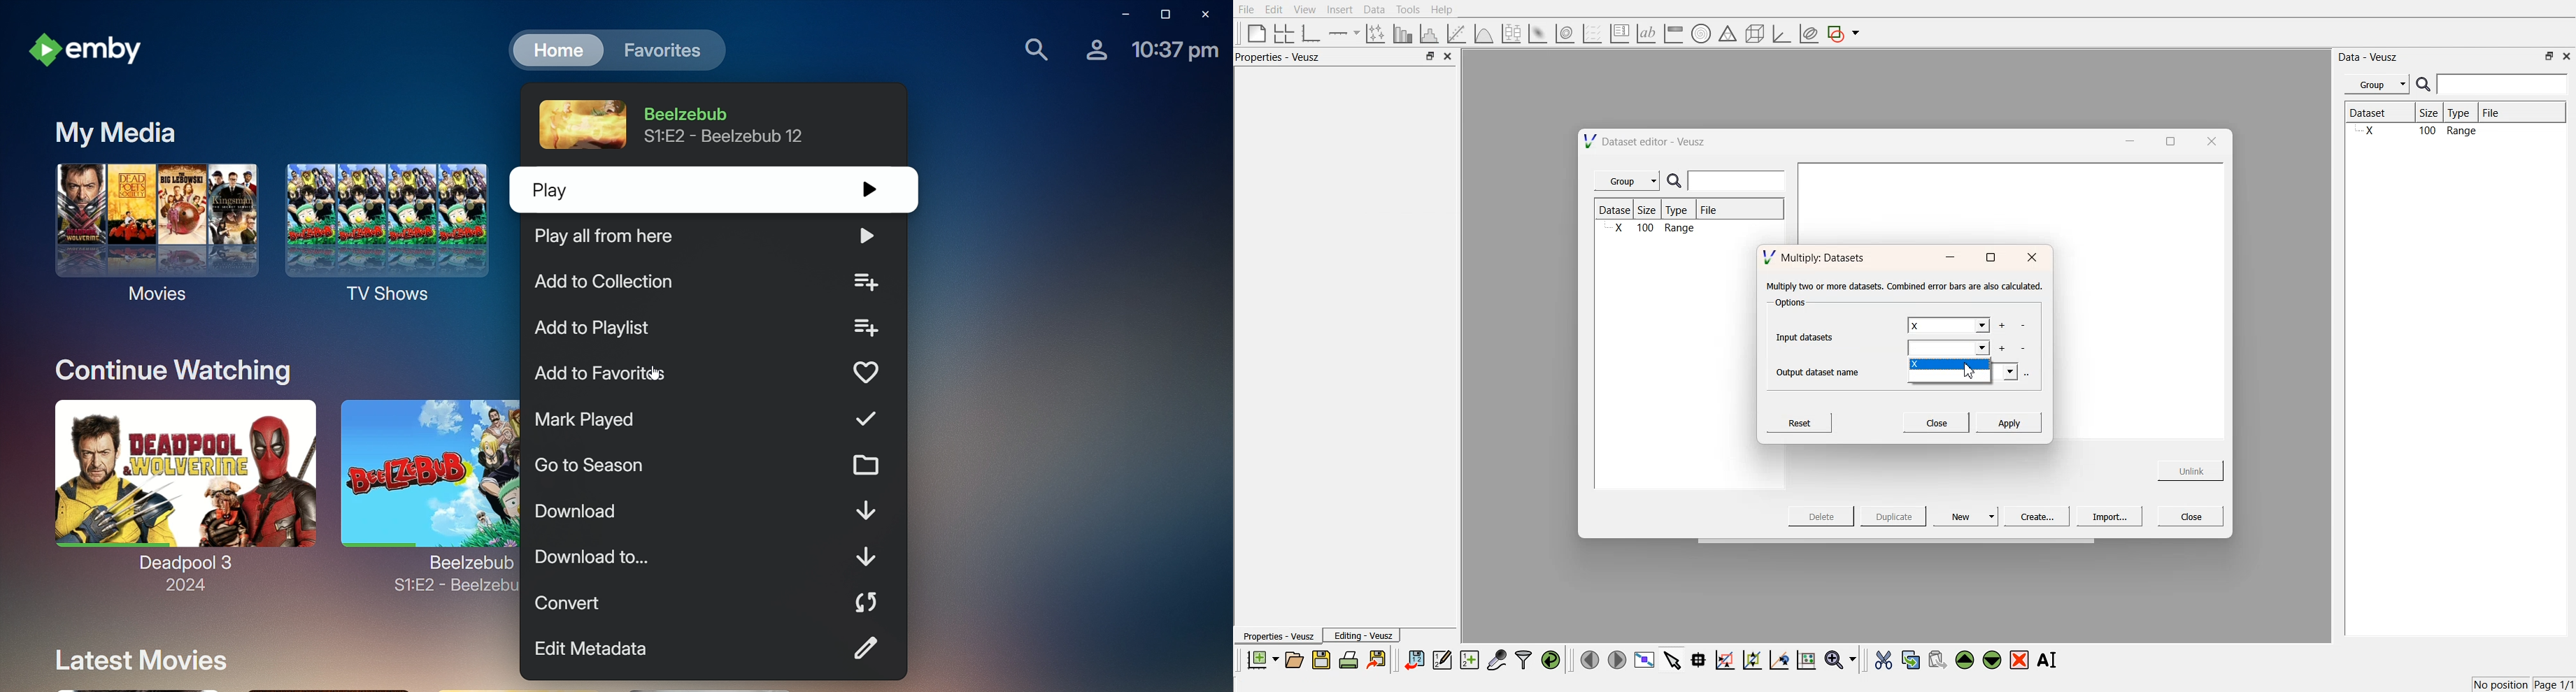 This screenshot has width=2576, height=700. I want to click on Latest Movies, so click(141, 659).